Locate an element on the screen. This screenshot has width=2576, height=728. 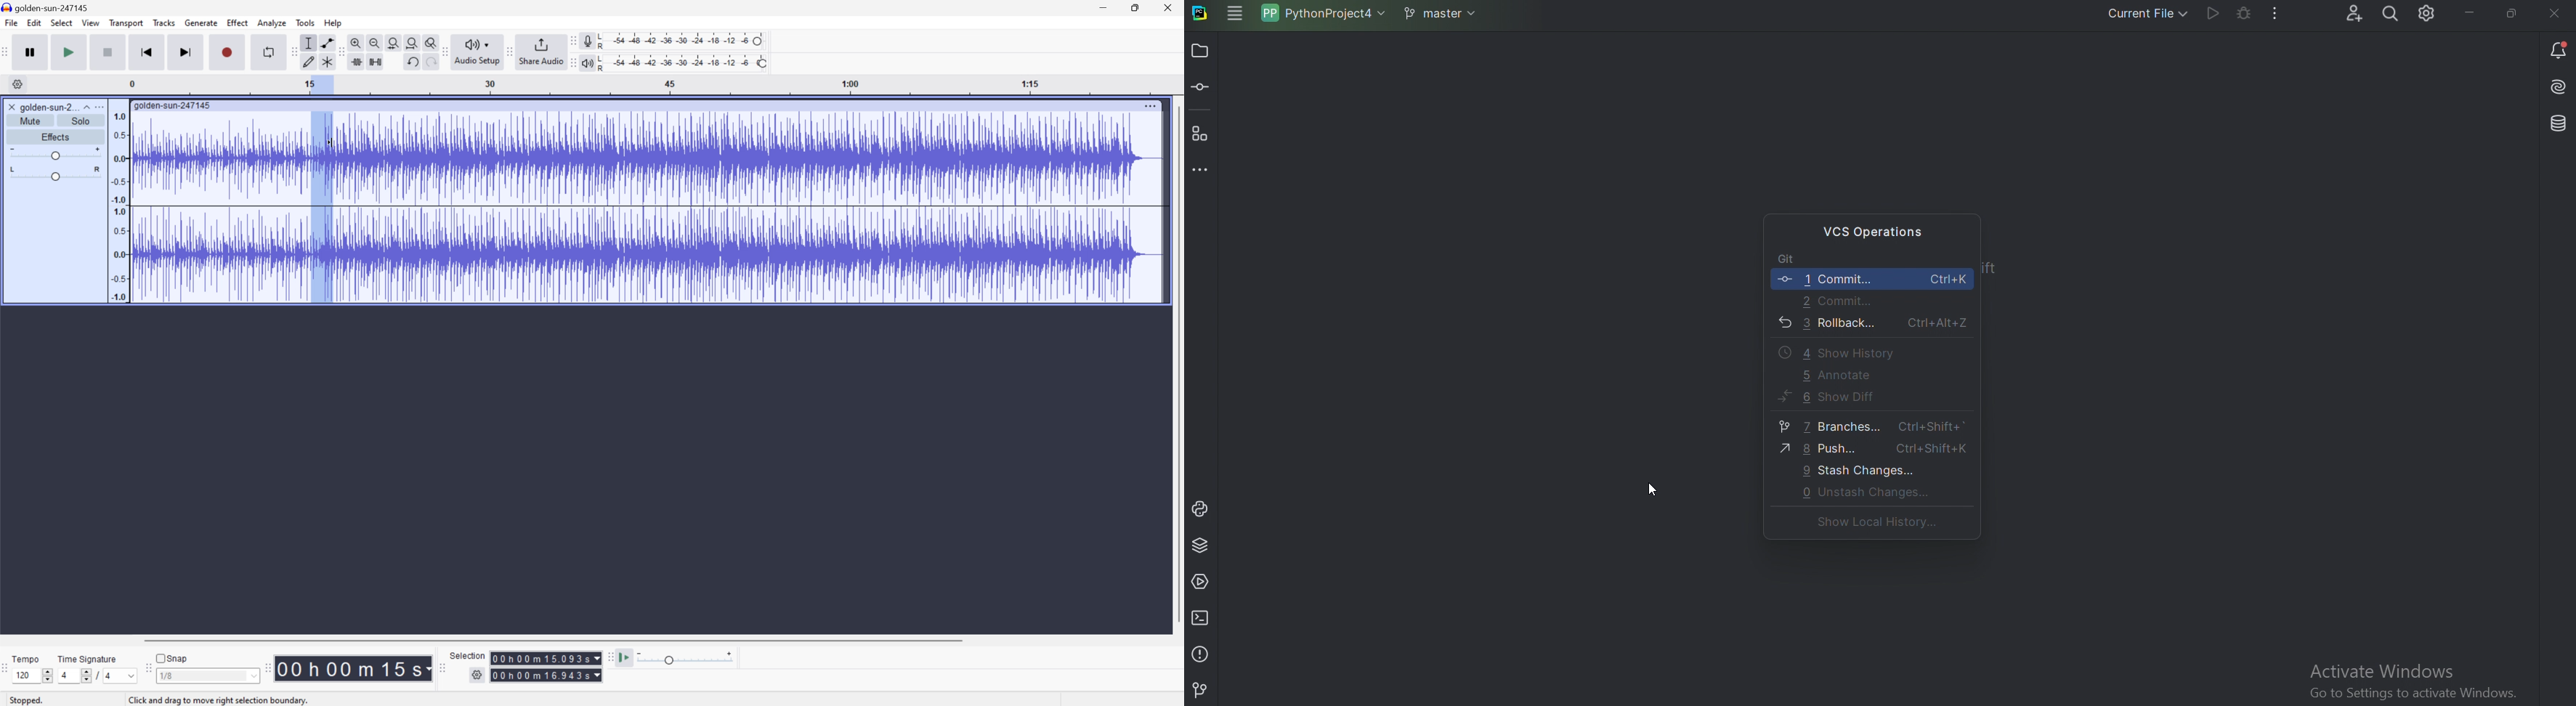
/ is located at coordinates (96, 675).